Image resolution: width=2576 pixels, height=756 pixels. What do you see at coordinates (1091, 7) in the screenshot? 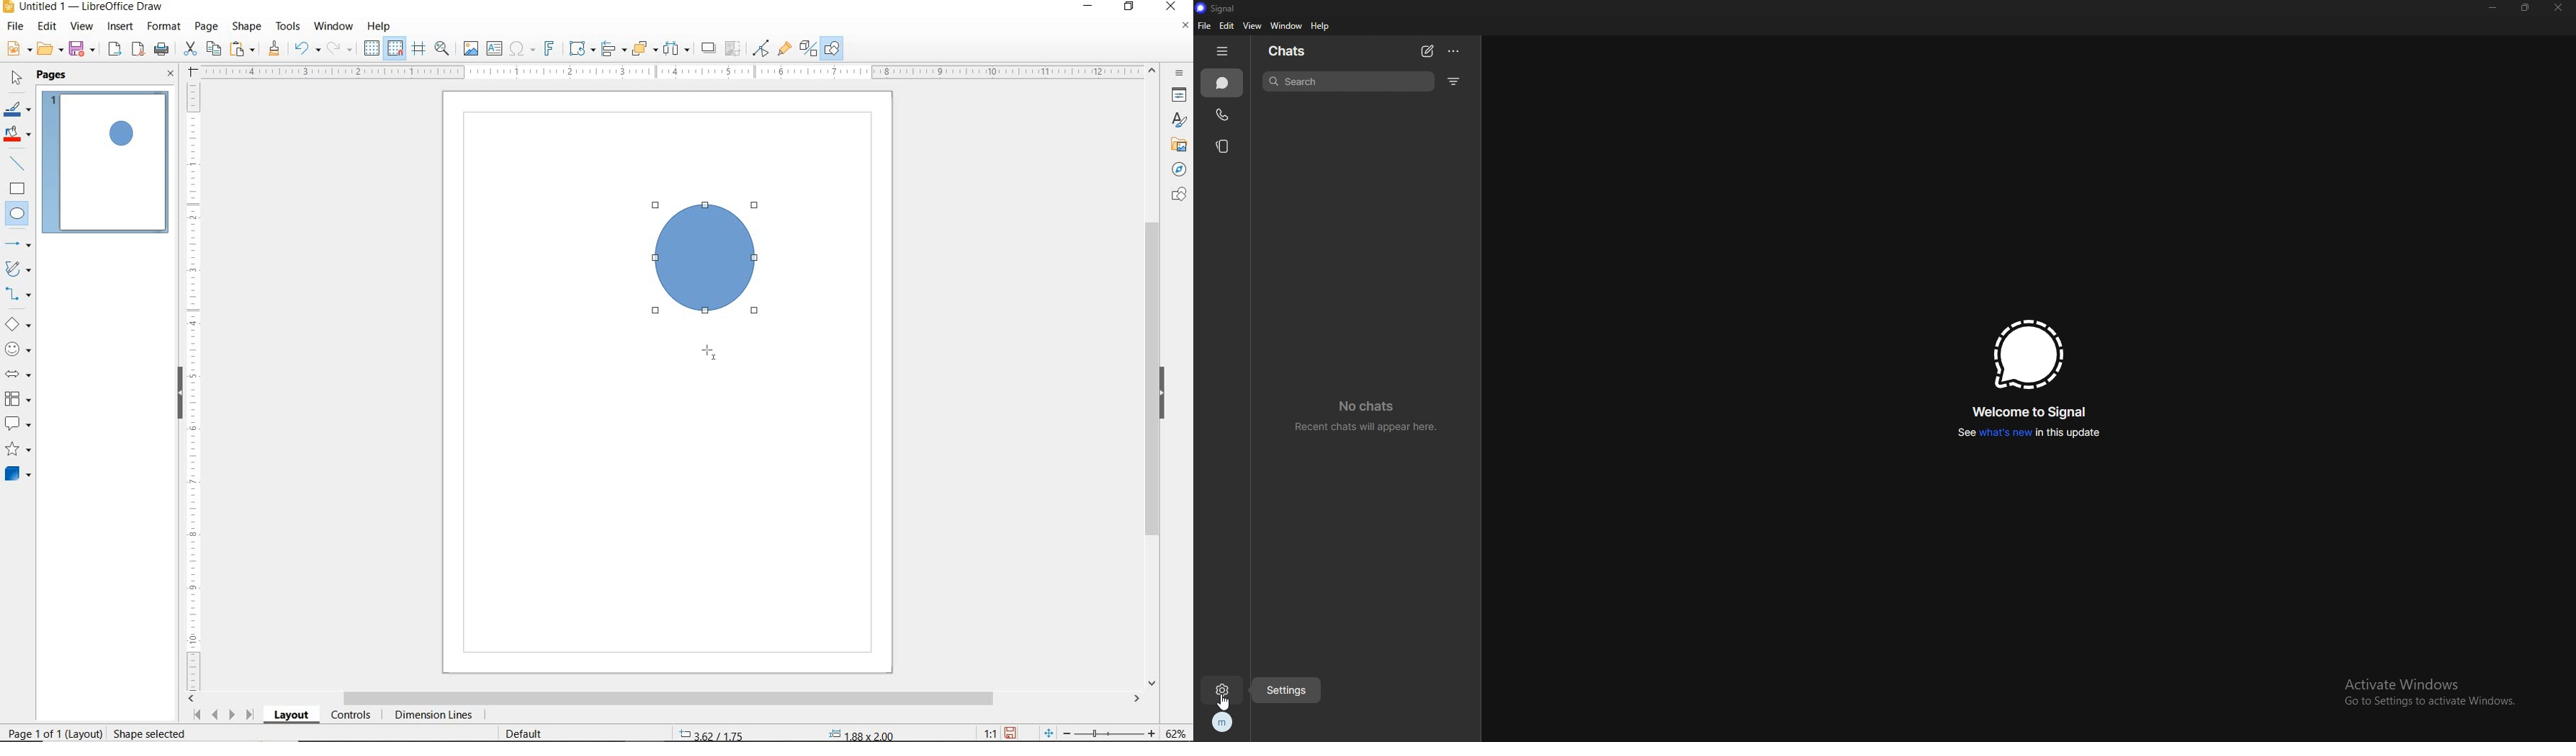
I see `MINIMIZE` at bounding box center [1091, 7].